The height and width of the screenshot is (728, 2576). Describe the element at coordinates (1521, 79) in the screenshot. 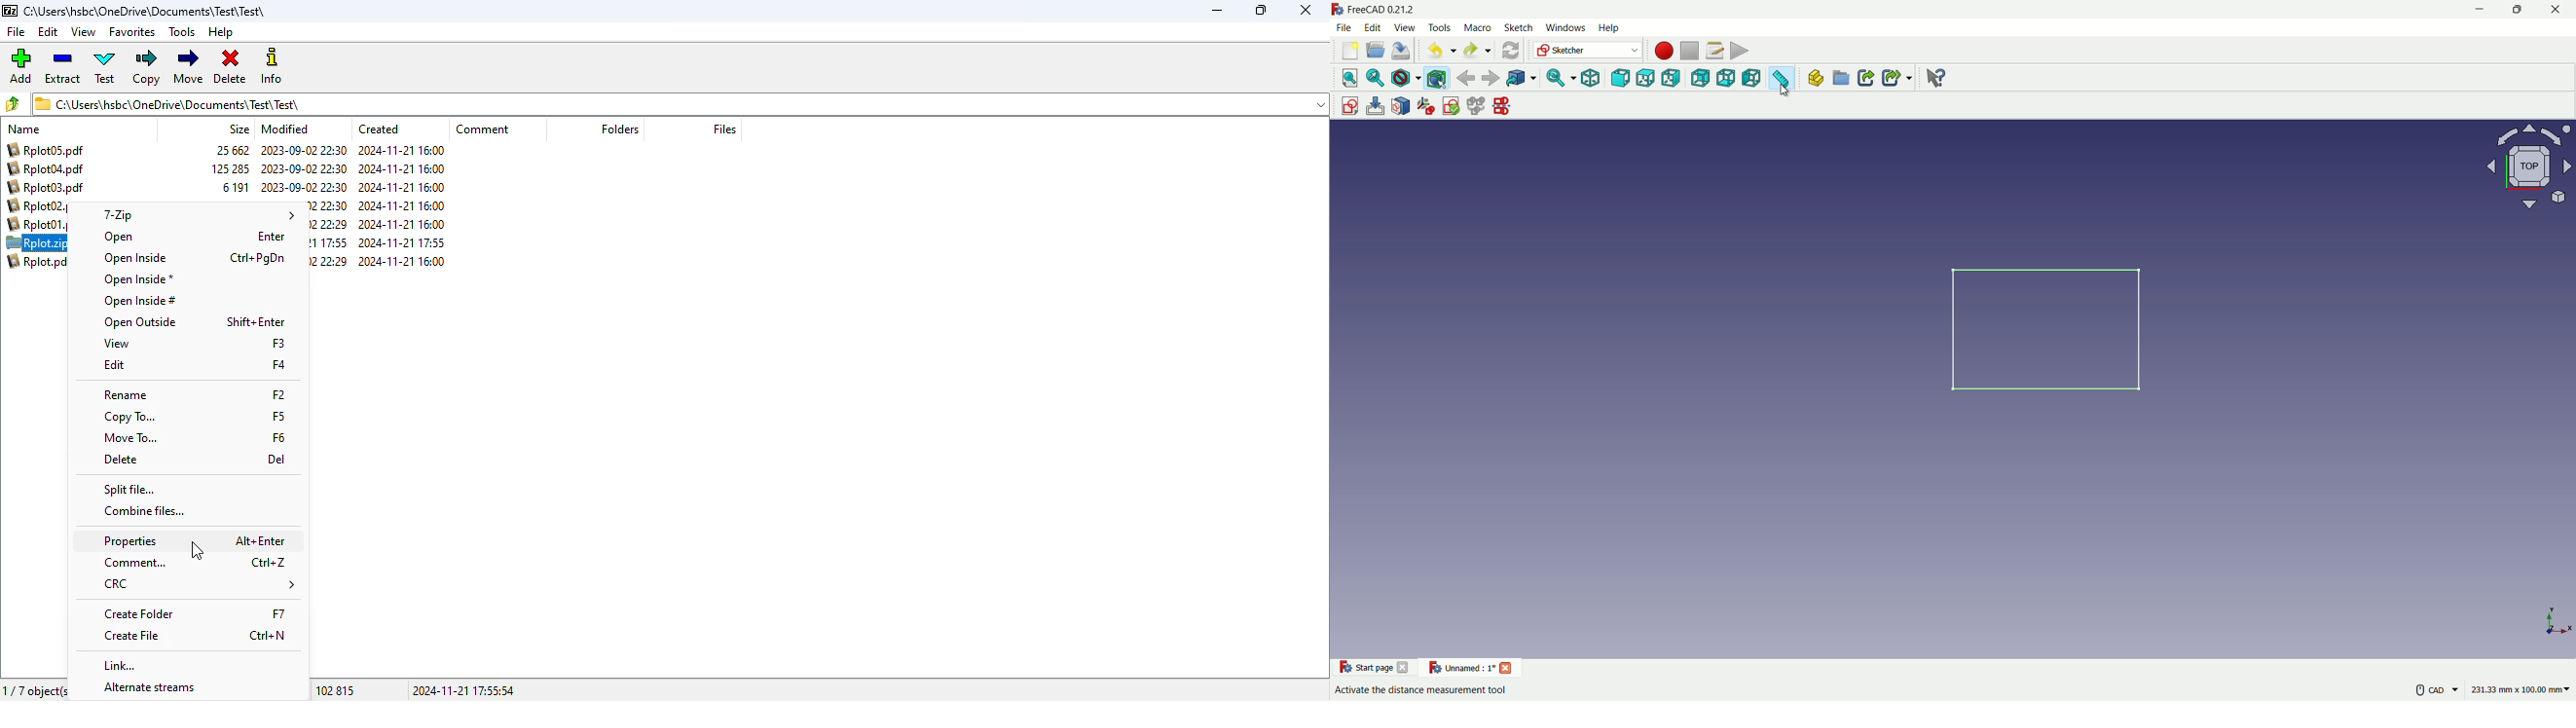

I see `go to linked object` at that location.